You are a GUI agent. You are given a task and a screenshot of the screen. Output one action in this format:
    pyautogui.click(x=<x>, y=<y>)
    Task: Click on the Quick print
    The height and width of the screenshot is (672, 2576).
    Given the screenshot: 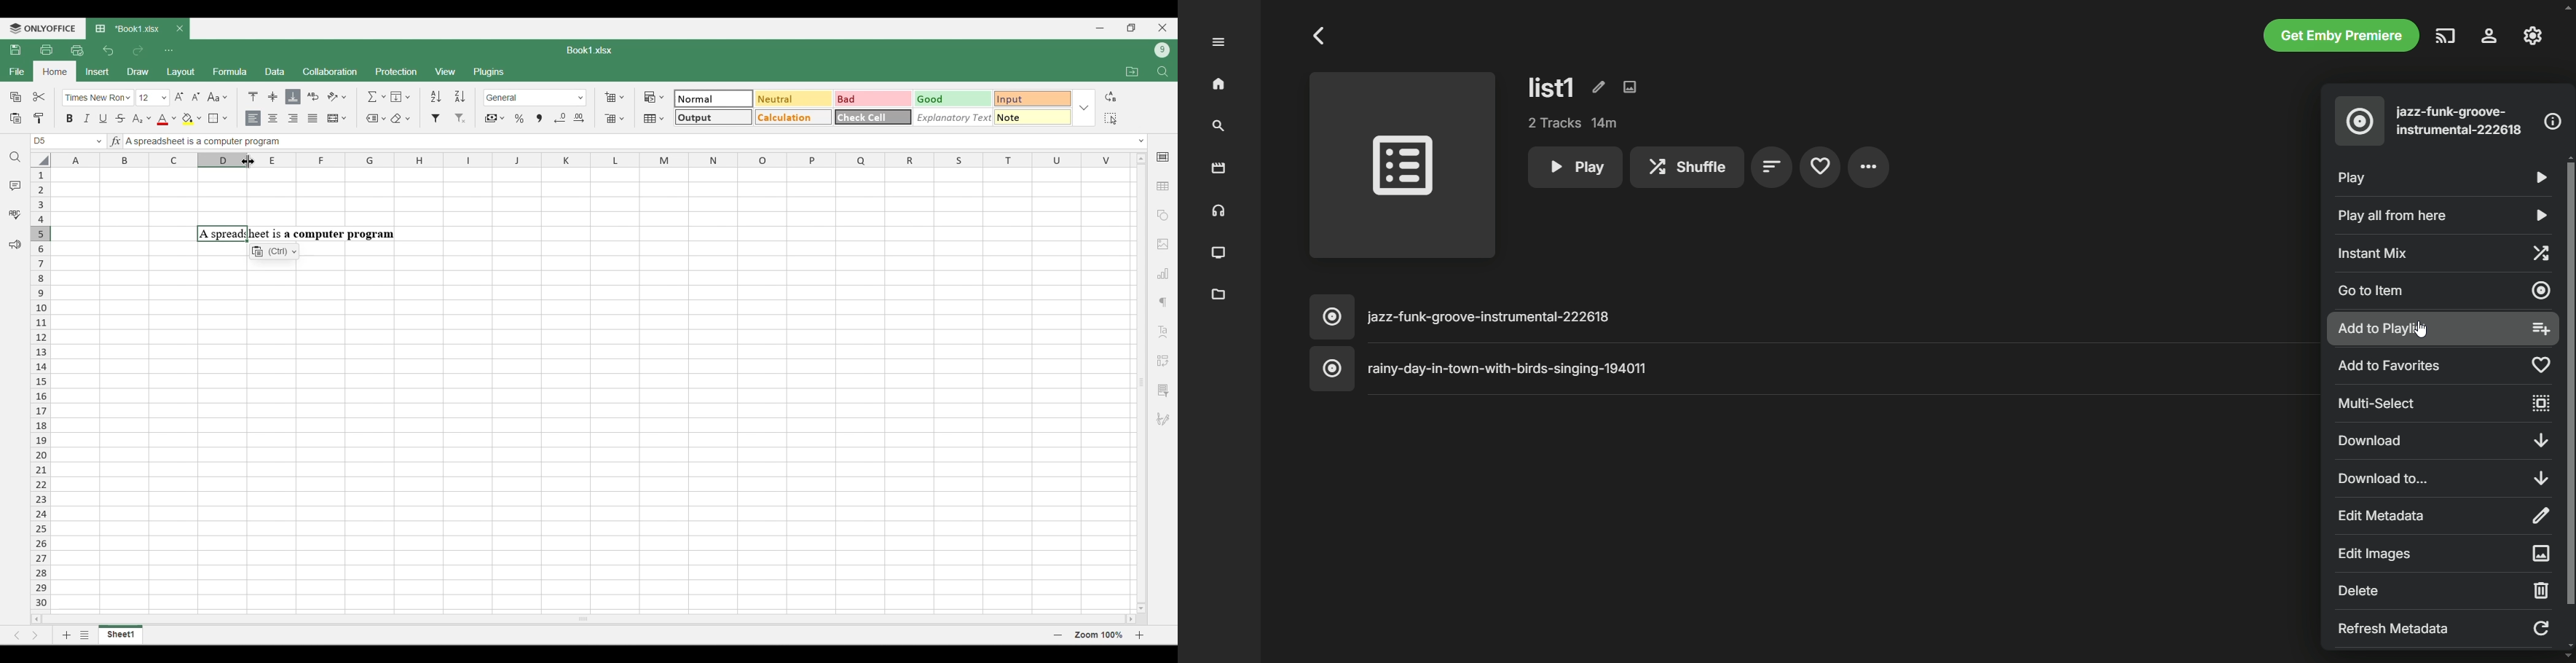 What is the action you would take?
    pyautogui.click(x=77, y=50)
    